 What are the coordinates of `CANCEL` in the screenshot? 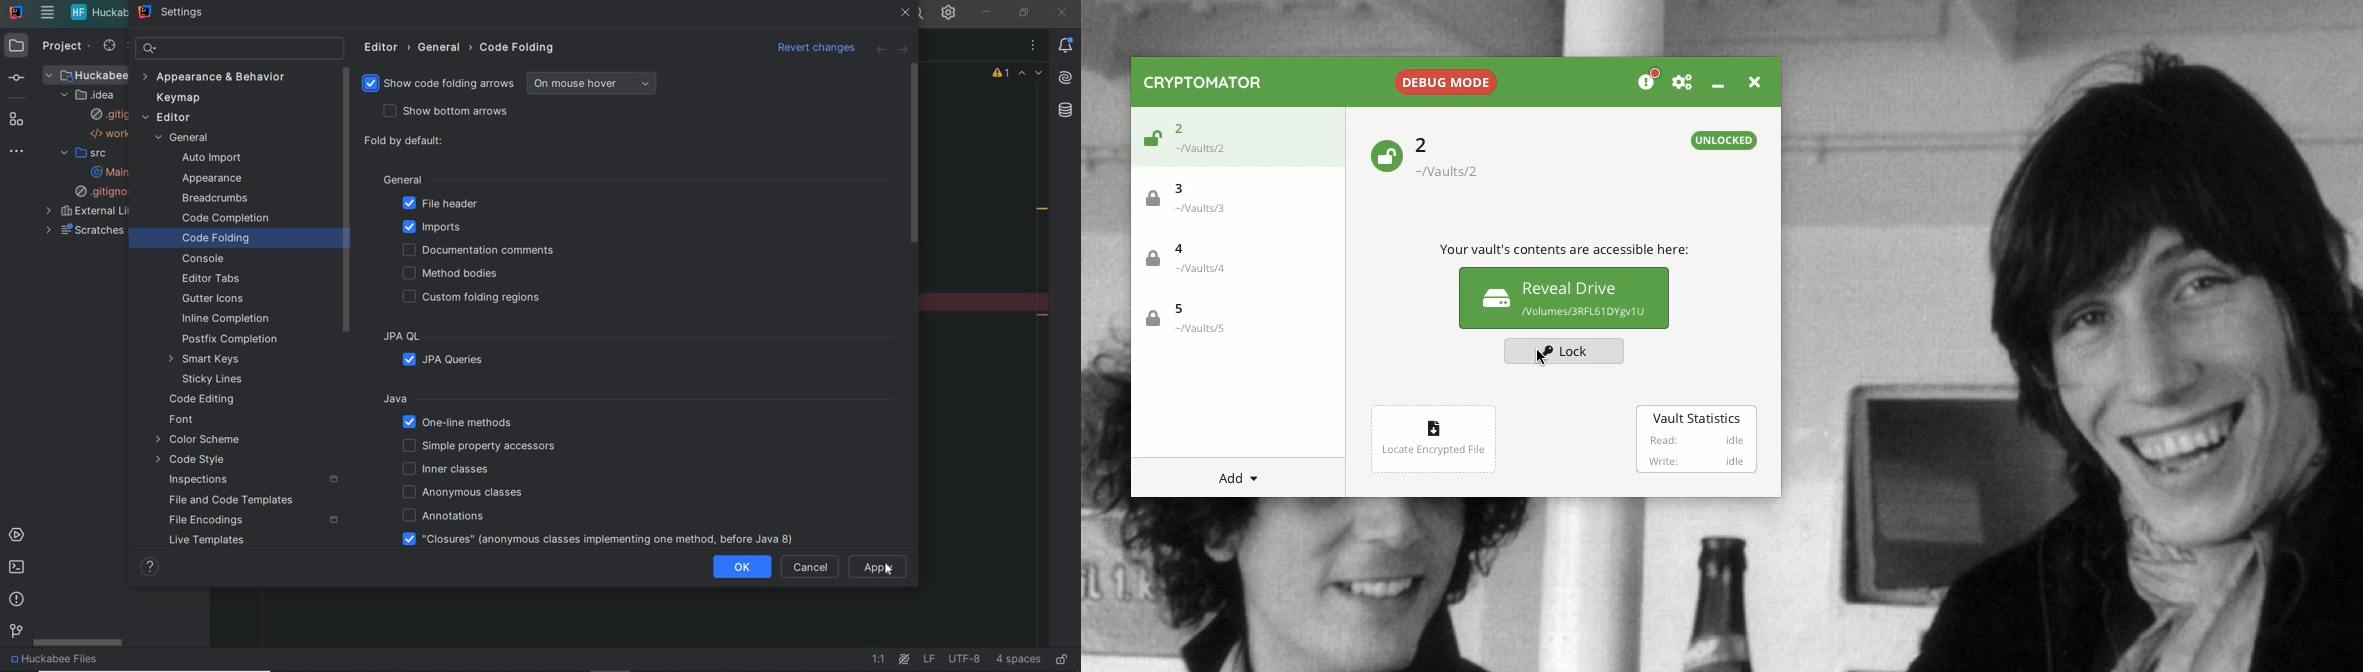 It's located at (812, 567).